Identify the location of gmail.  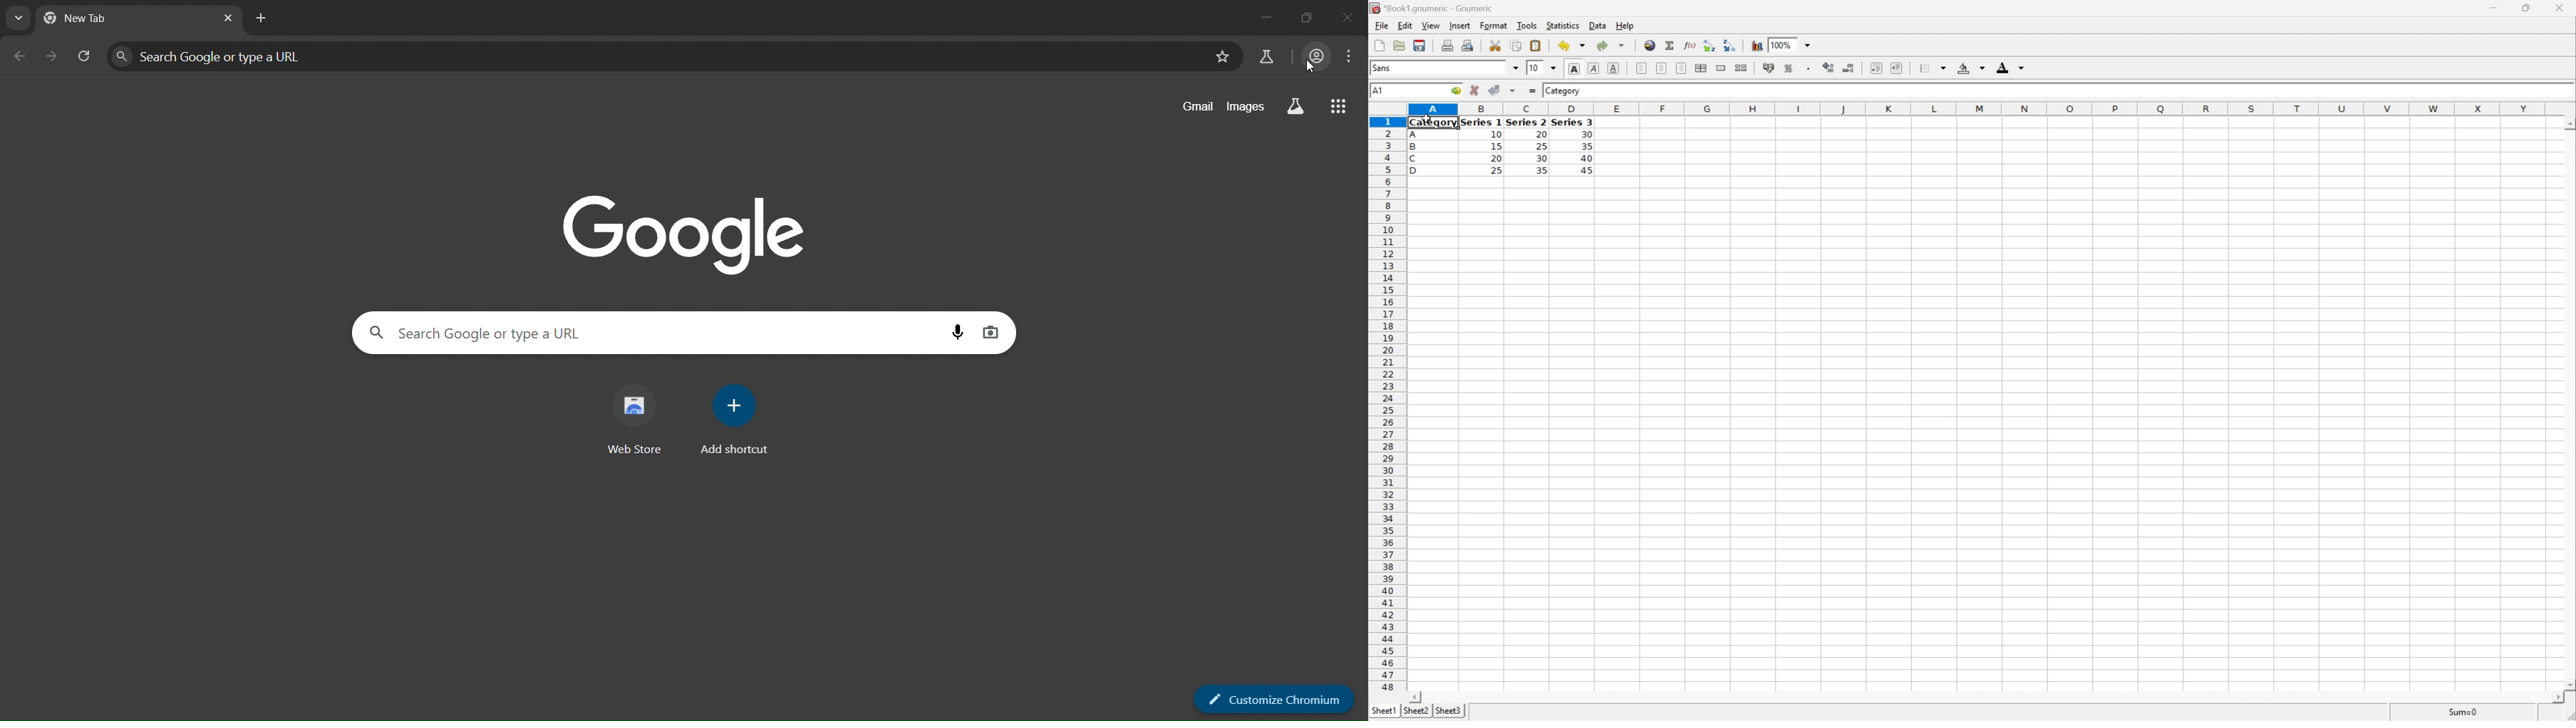
(1192, 107).